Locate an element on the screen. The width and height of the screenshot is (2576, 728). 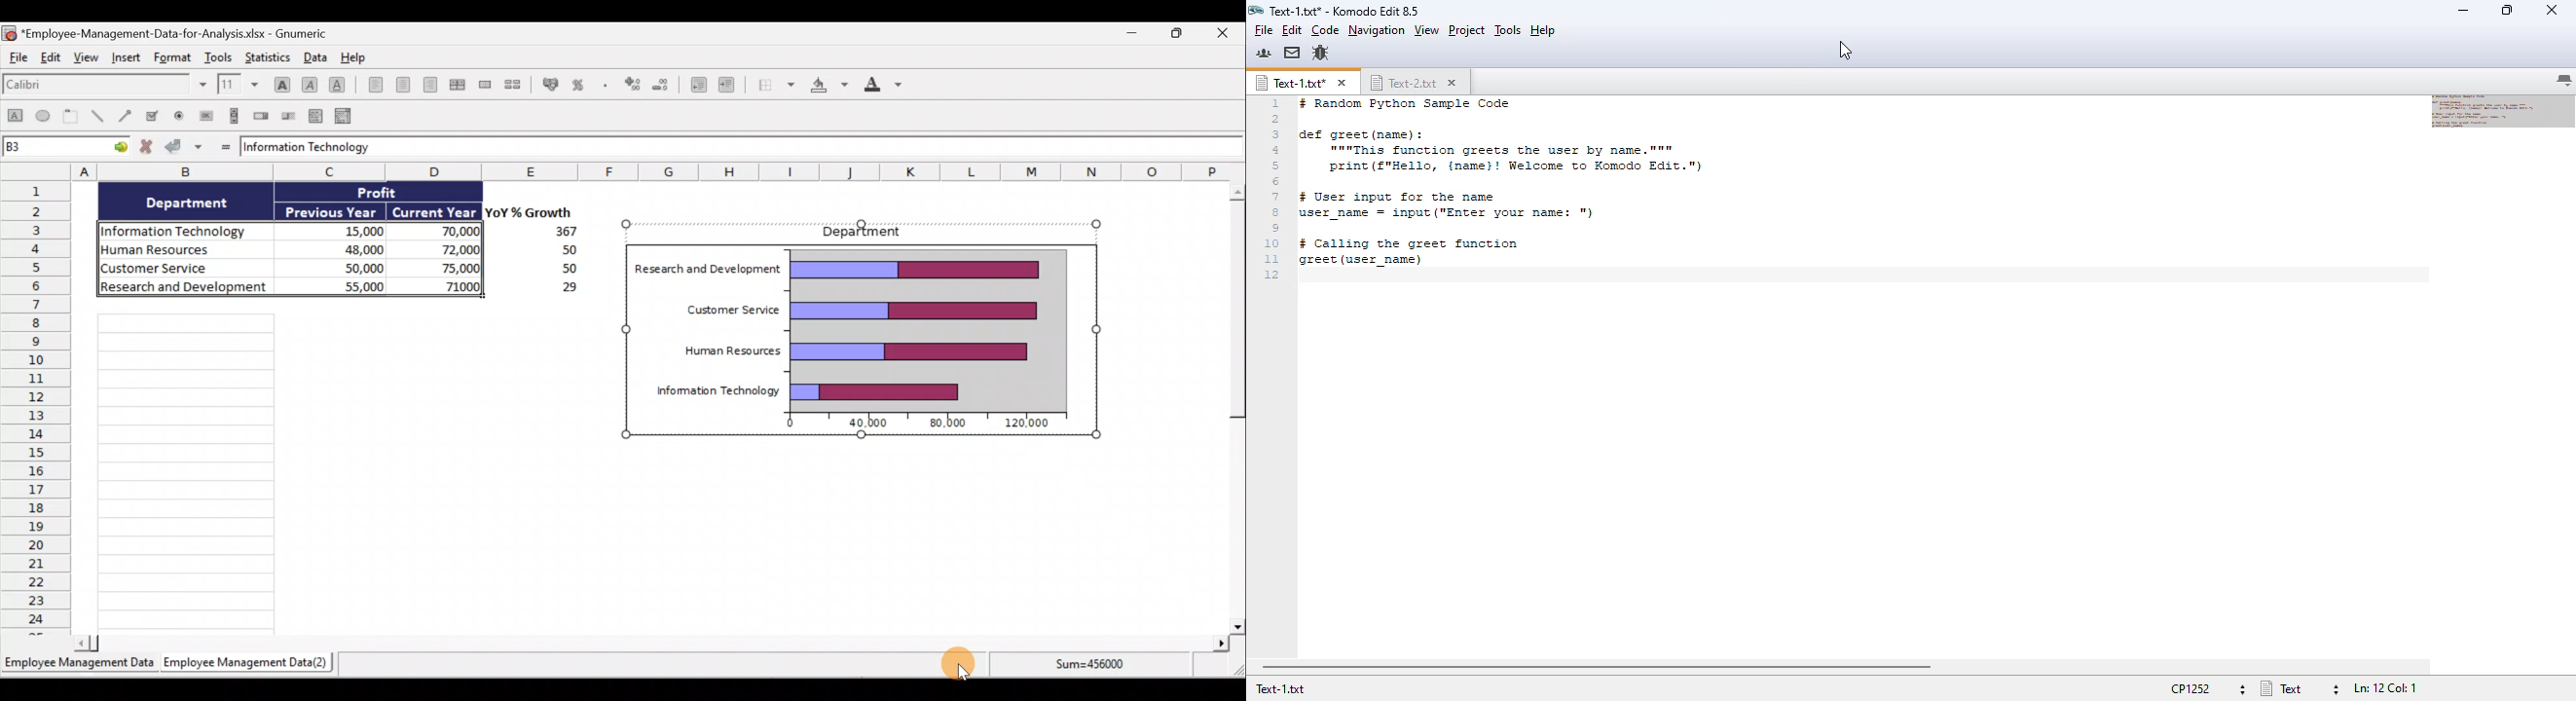
text-1 is located at coordinates (1280, 689).